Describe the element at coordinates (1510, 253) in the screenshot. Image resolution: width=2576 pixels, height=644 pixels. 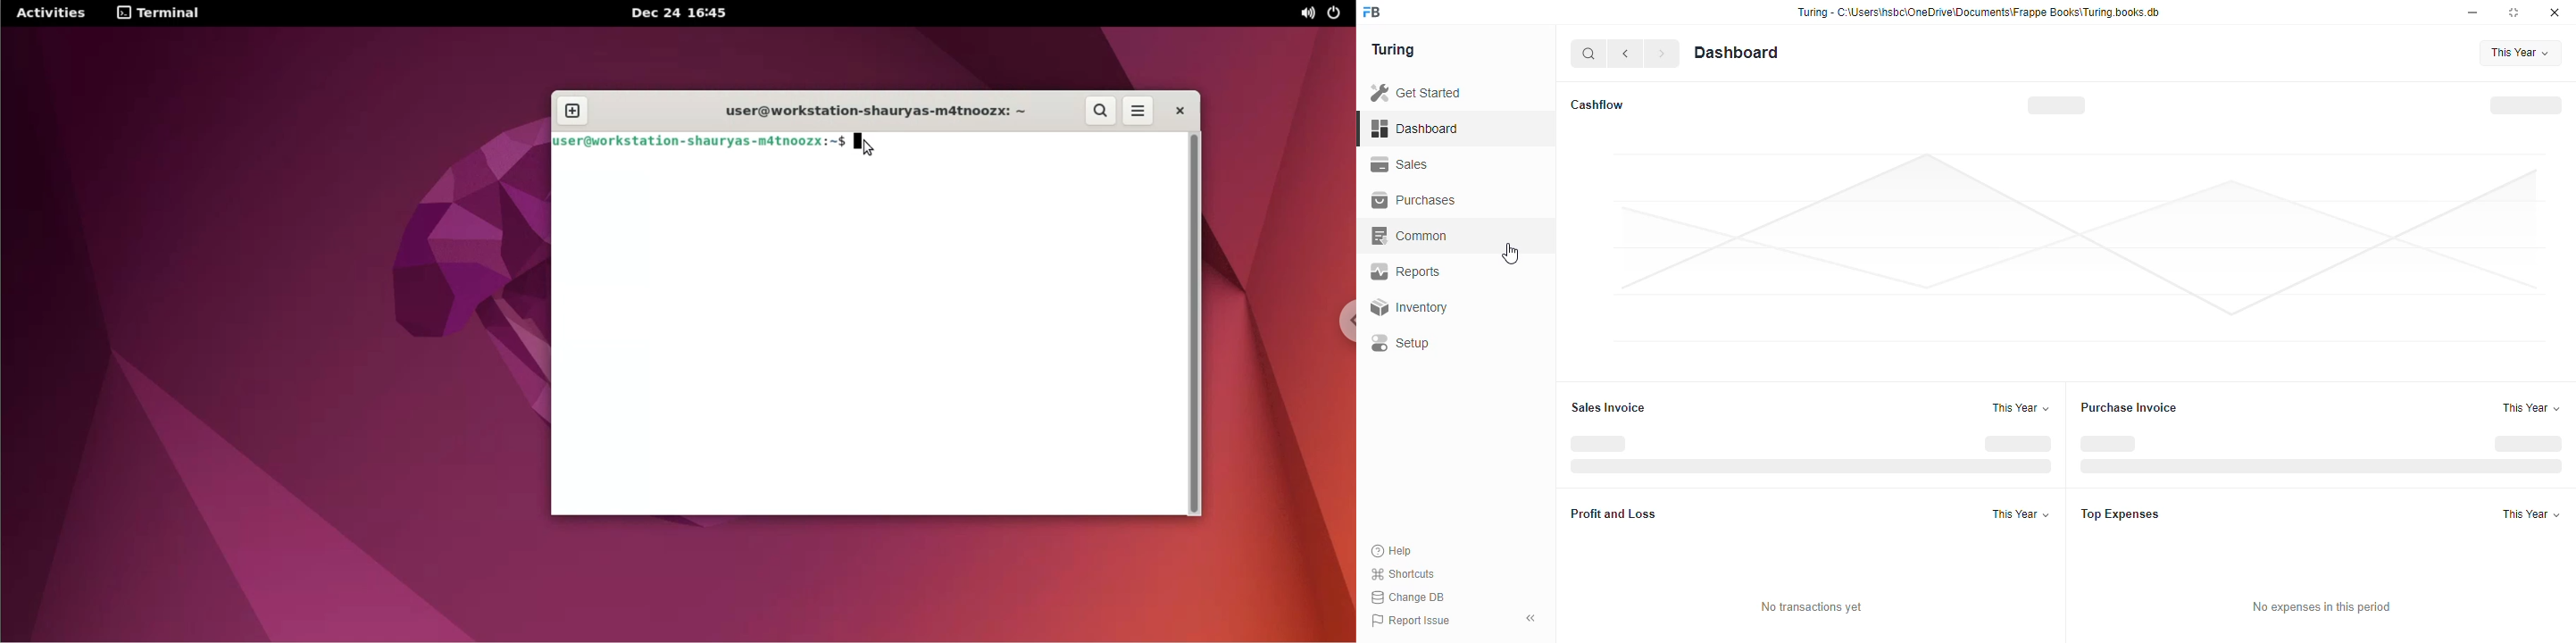
I see `cursor` at that location.